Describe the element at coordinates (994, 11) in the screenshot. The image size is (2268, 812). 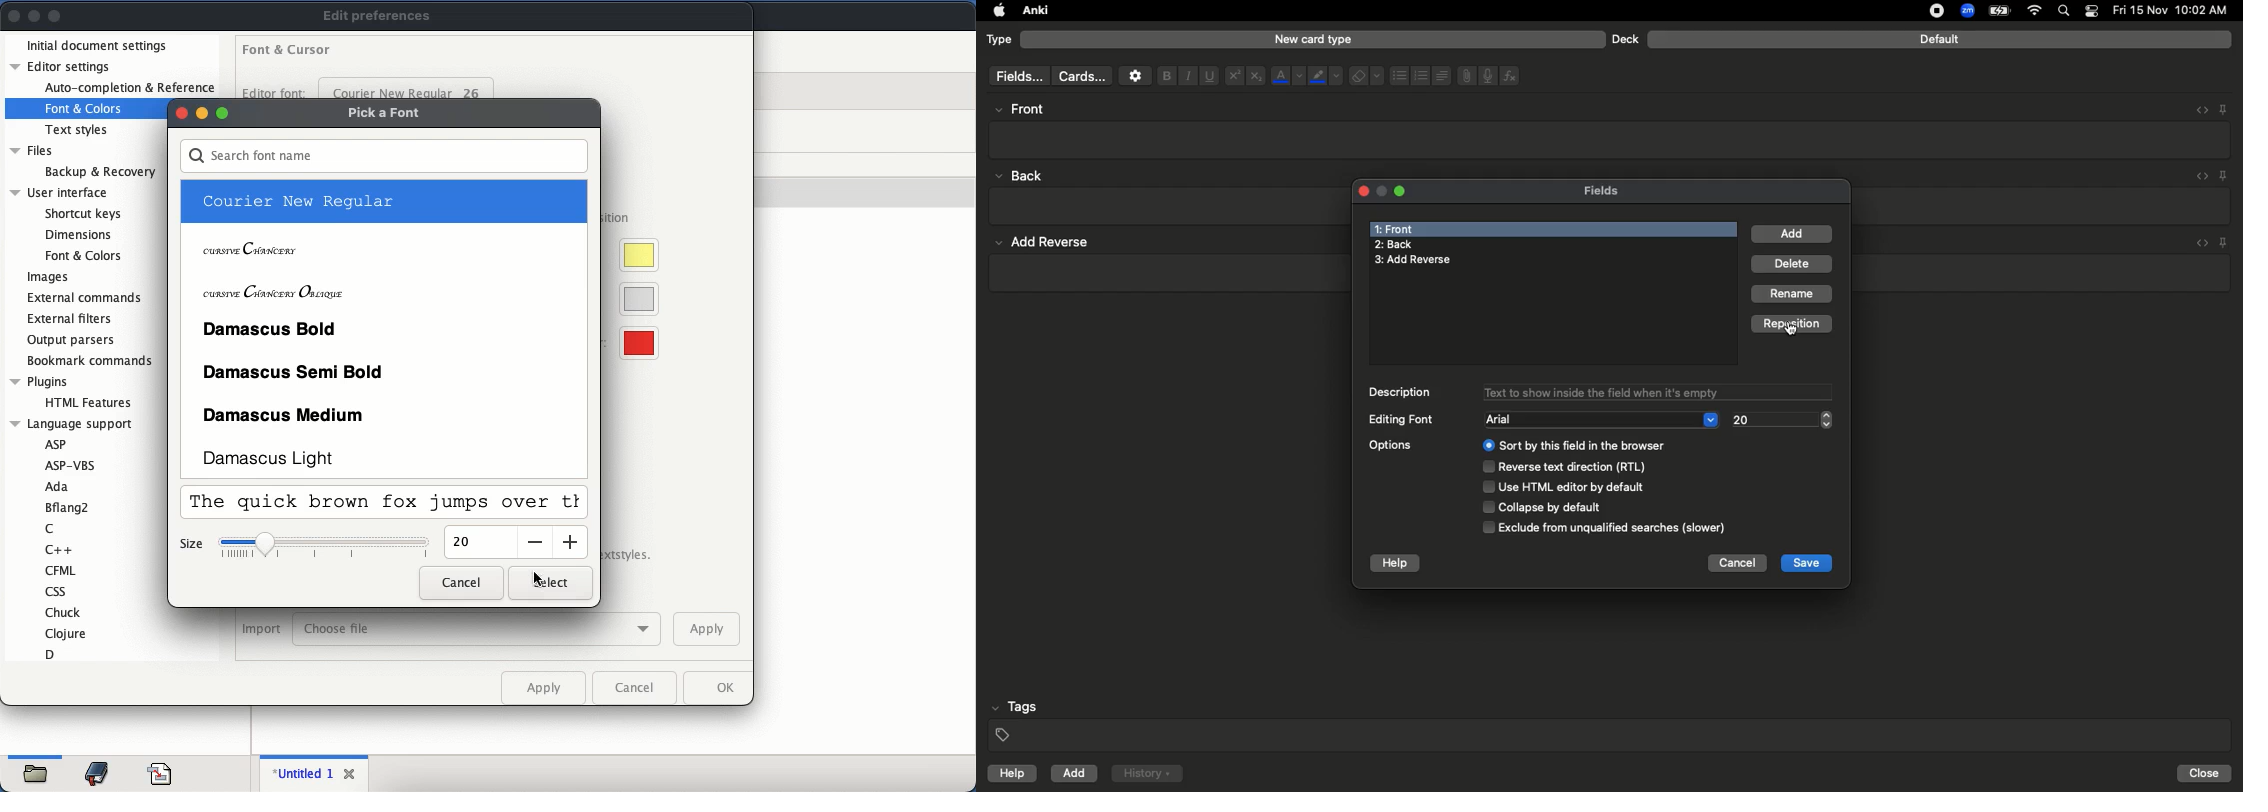
I see `apple logo` at that location.